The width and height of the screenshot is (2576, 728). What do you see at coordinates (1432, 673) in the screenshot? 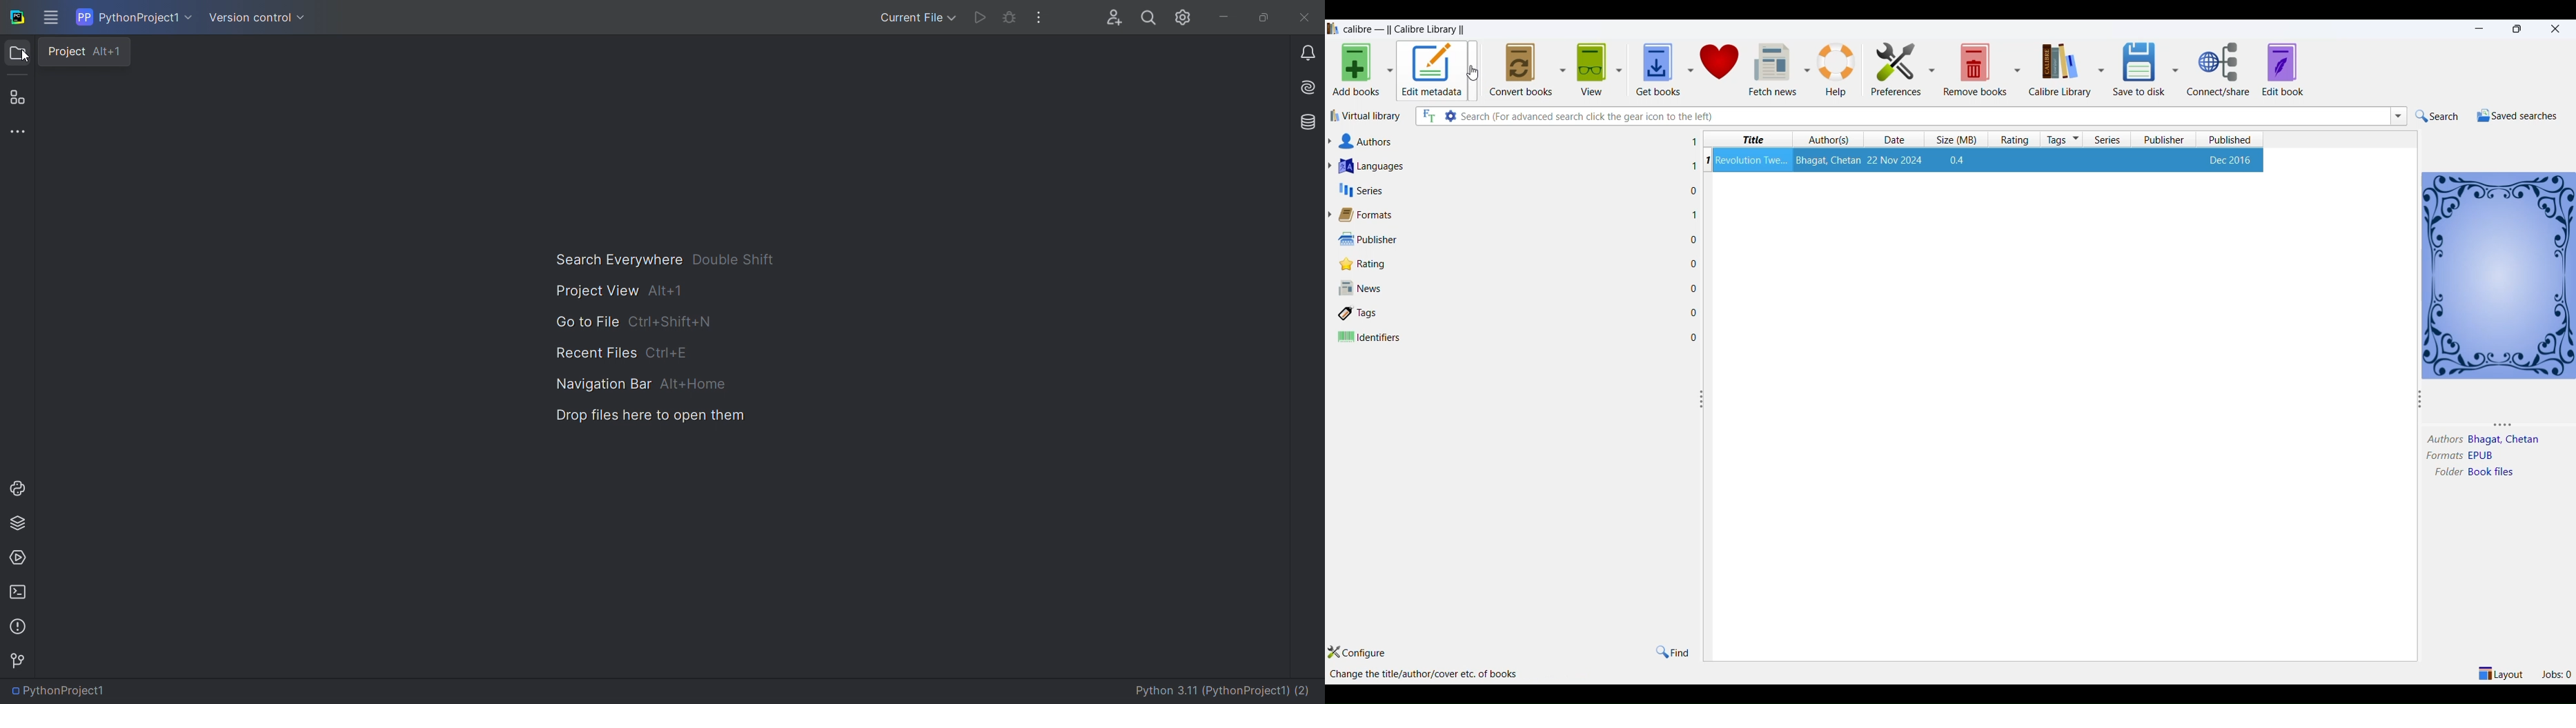
I see `options available in edit metadata` at bounding box center [1432, 673].